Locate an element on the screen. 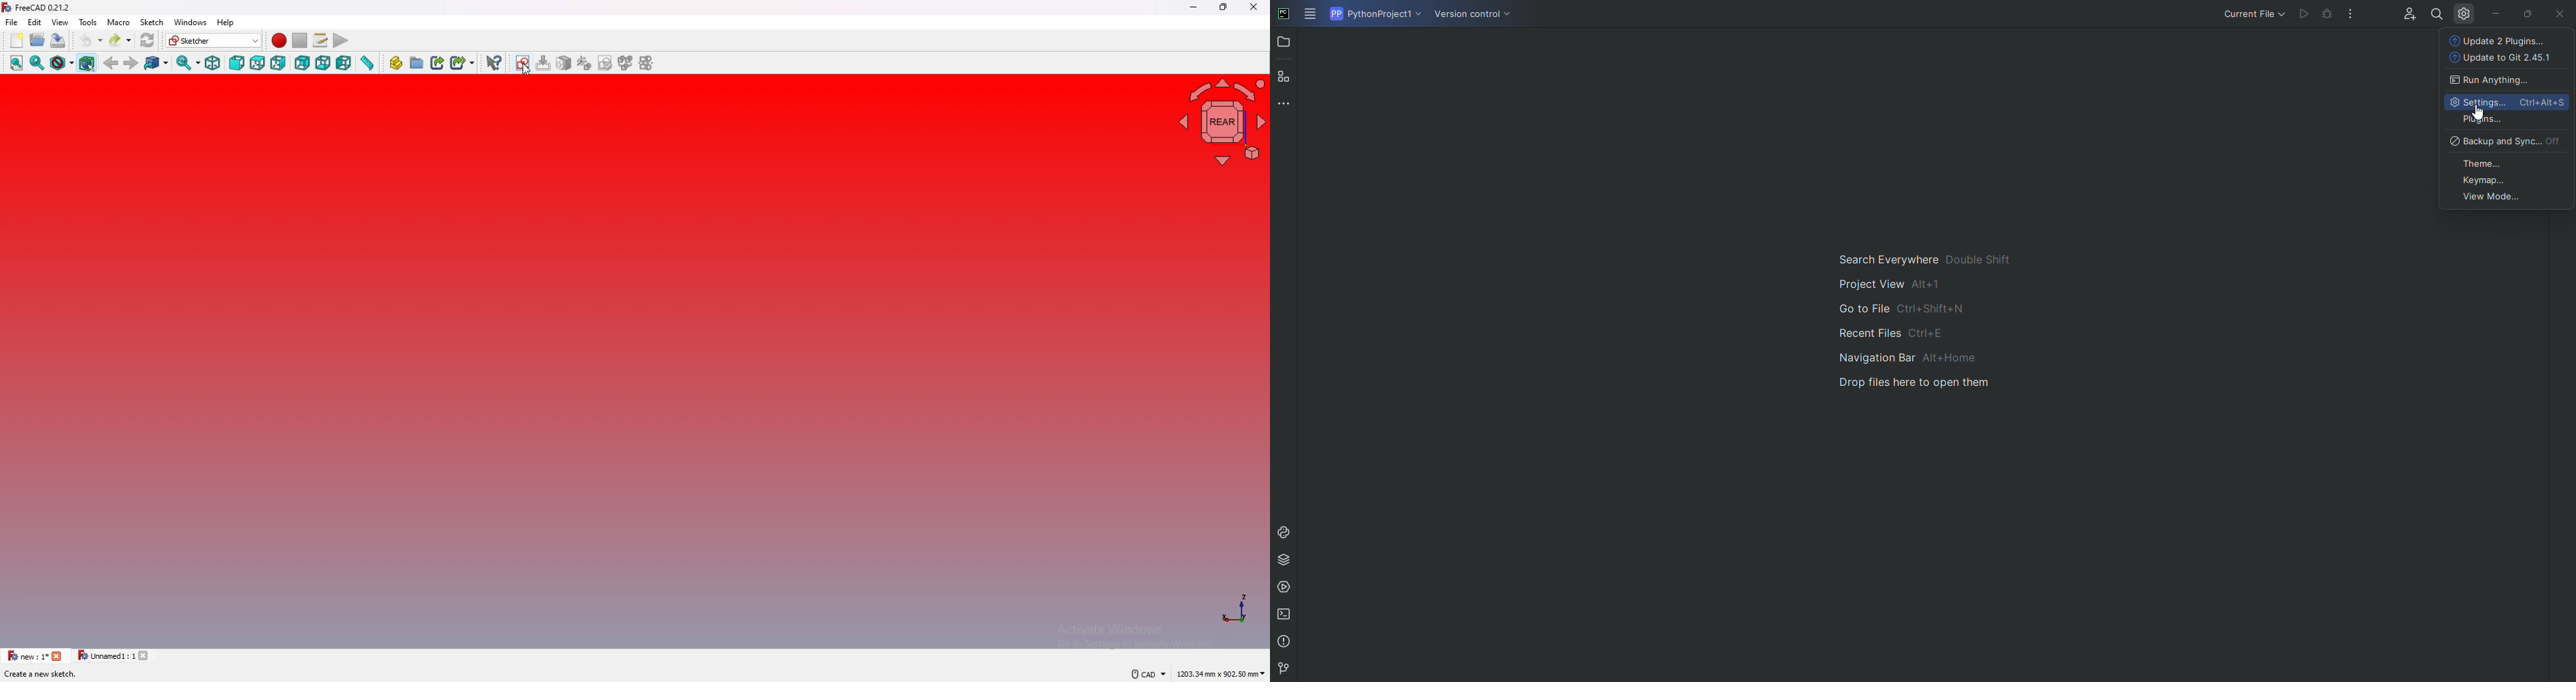  Minimize is located at coordinates (2492, 14).